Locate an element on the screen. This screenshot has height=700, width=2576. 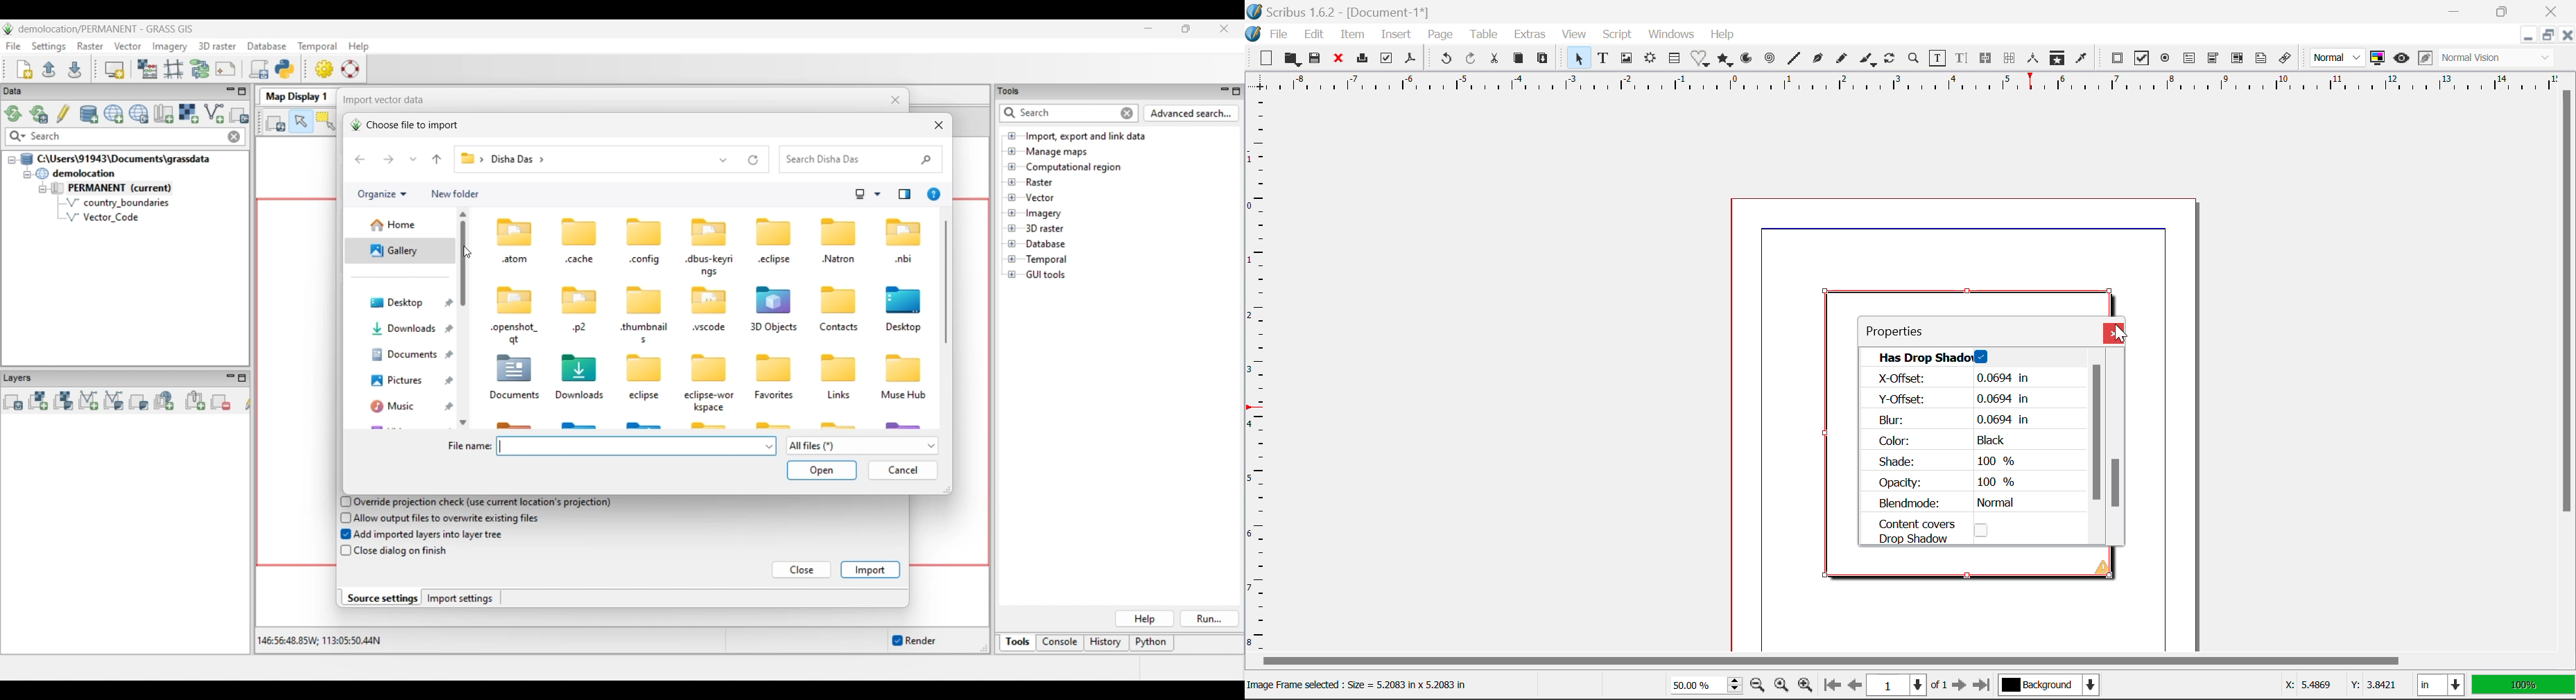
Table is located at coordinates (1485, 35).